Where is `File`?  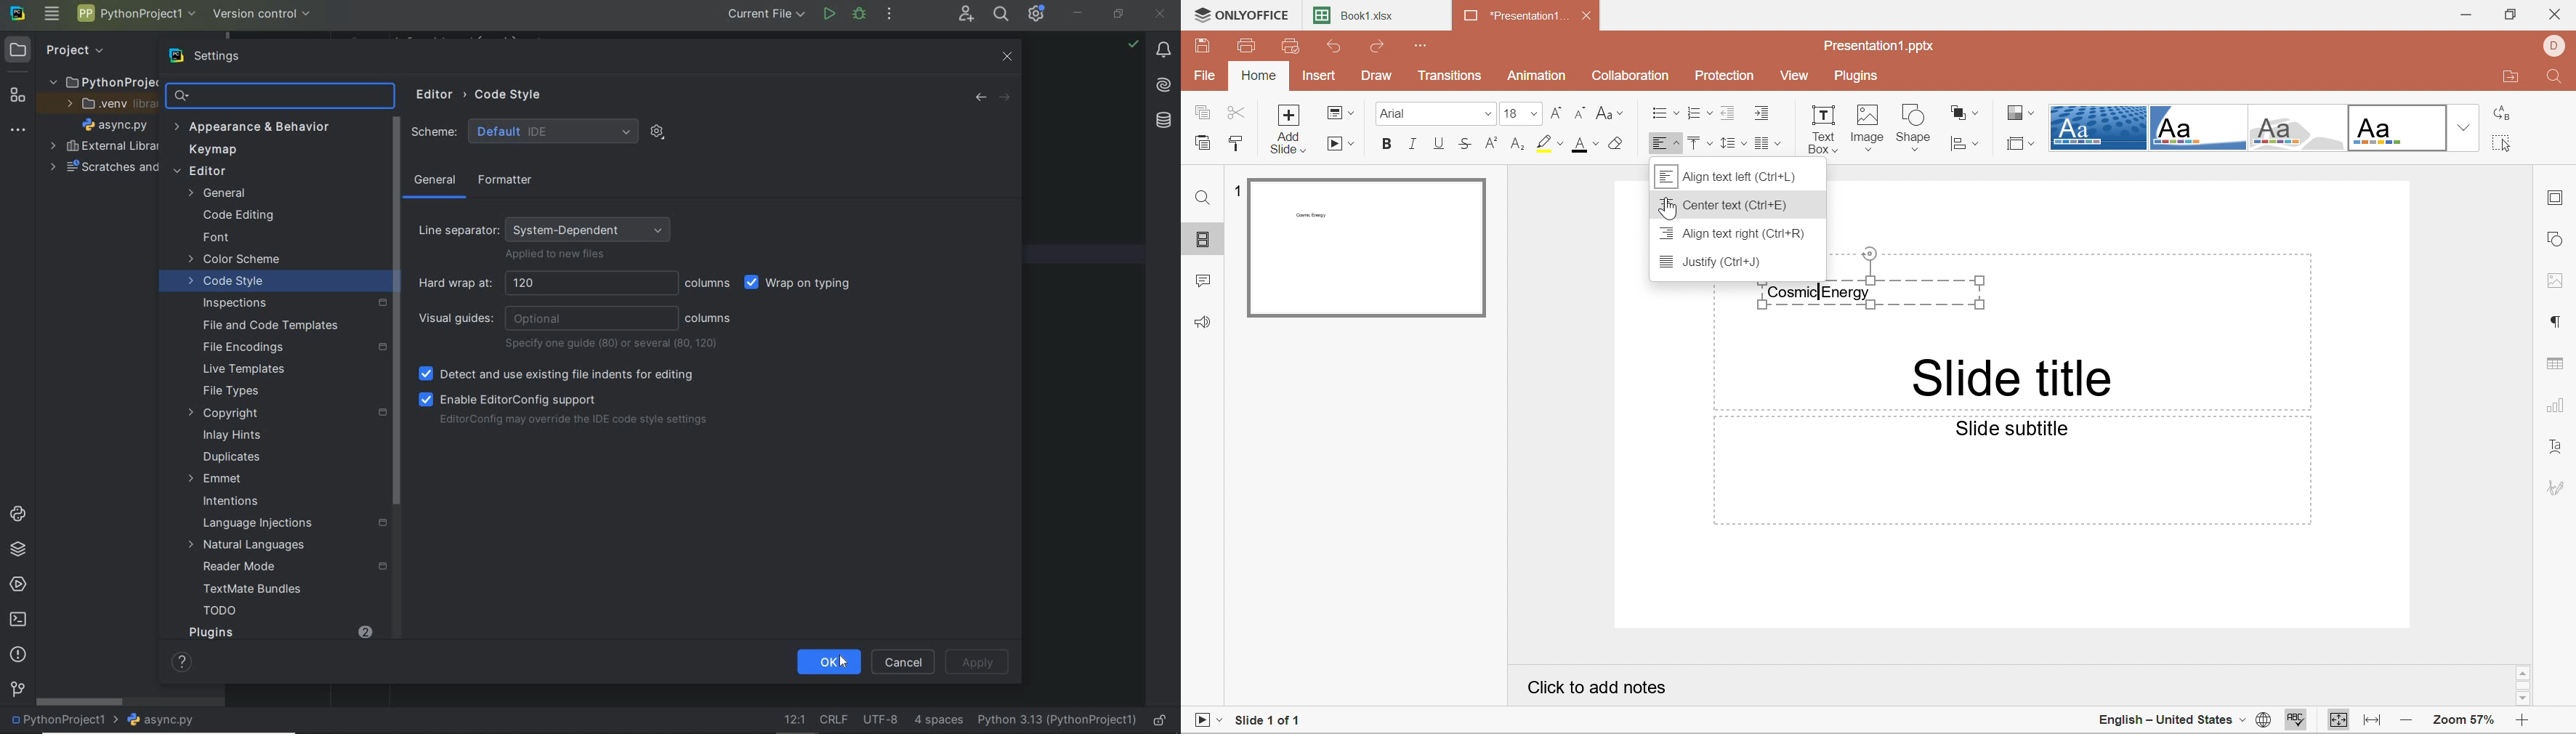 File is located at coordinates (1205, 76).